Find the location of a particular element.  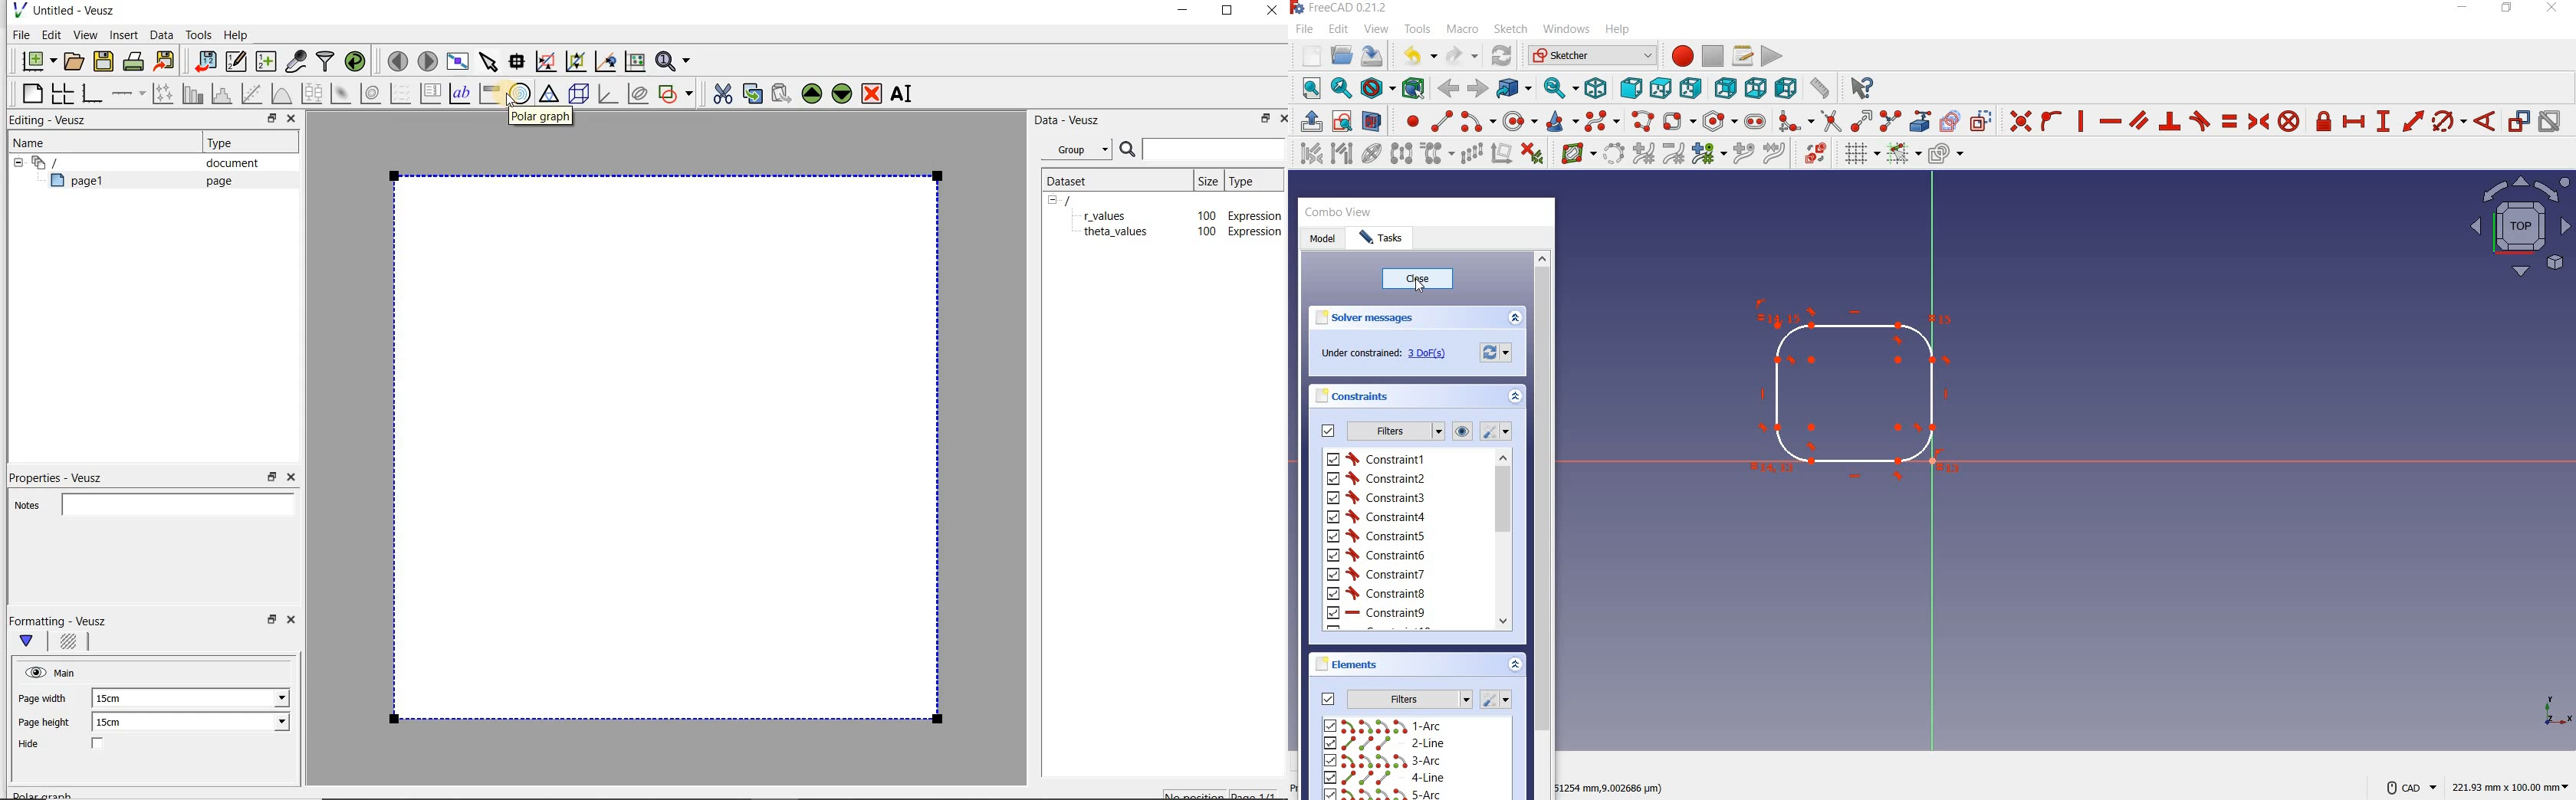

Hide is located at coordinates (76, 745).